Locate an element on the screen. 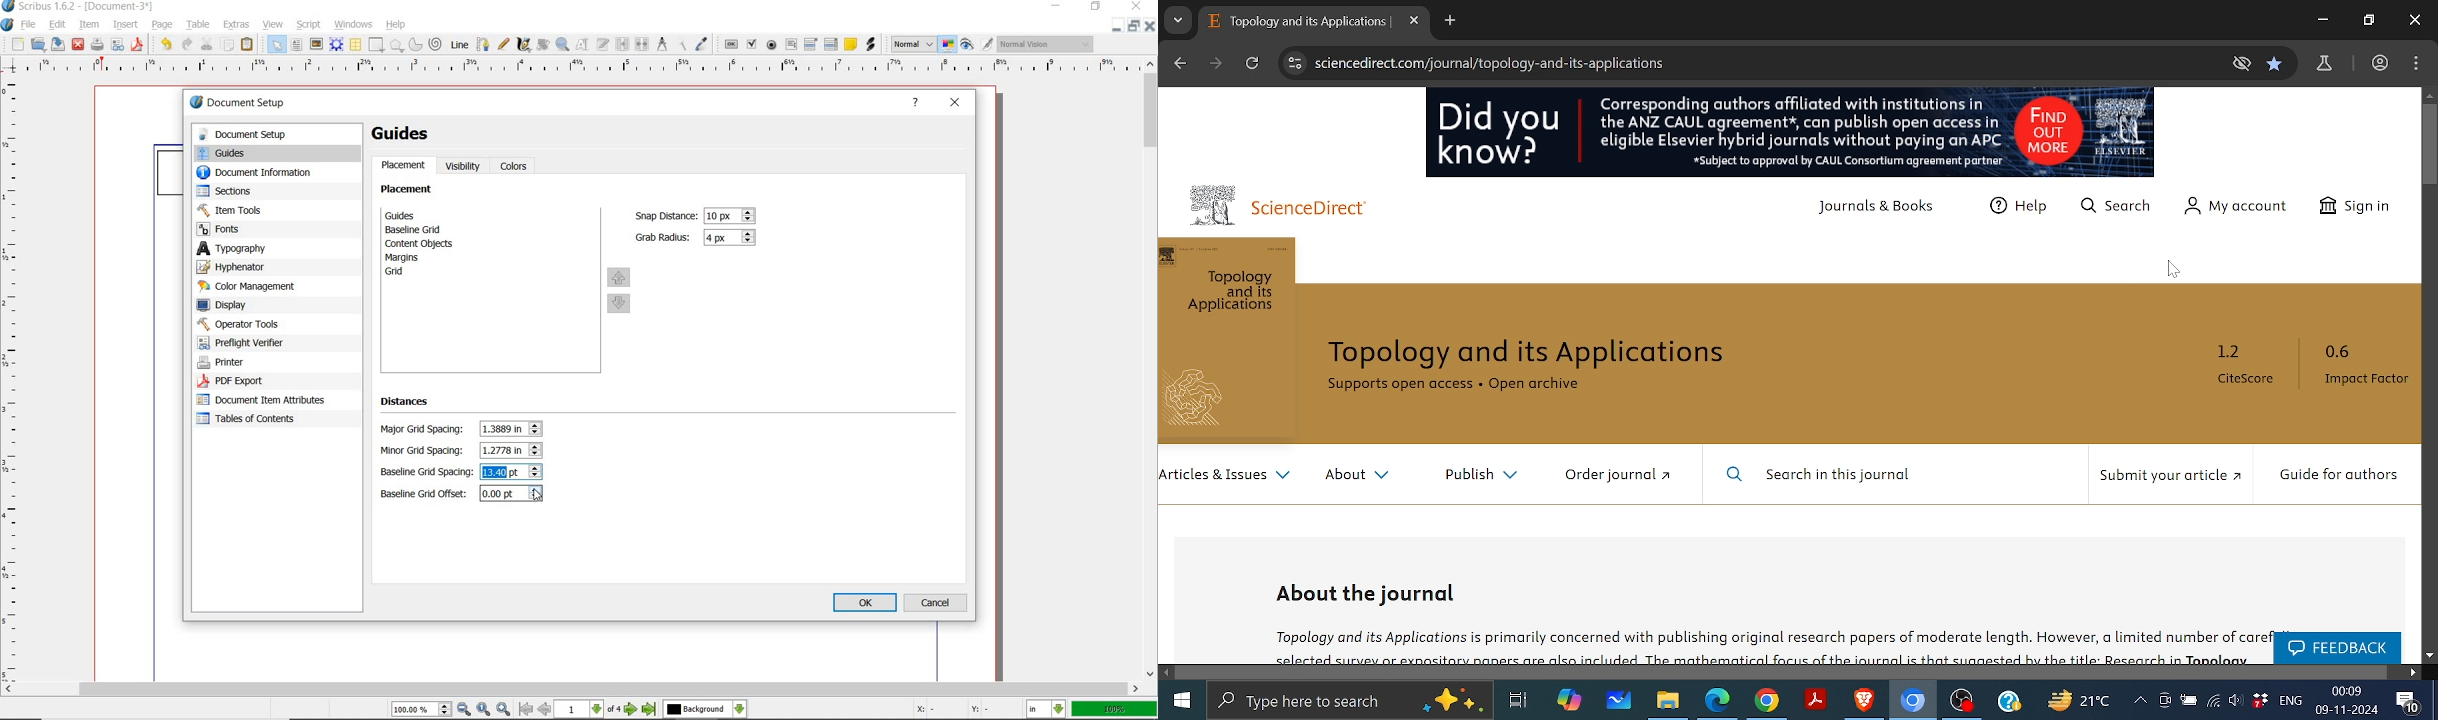  colors is located at coordinates (516, 167).